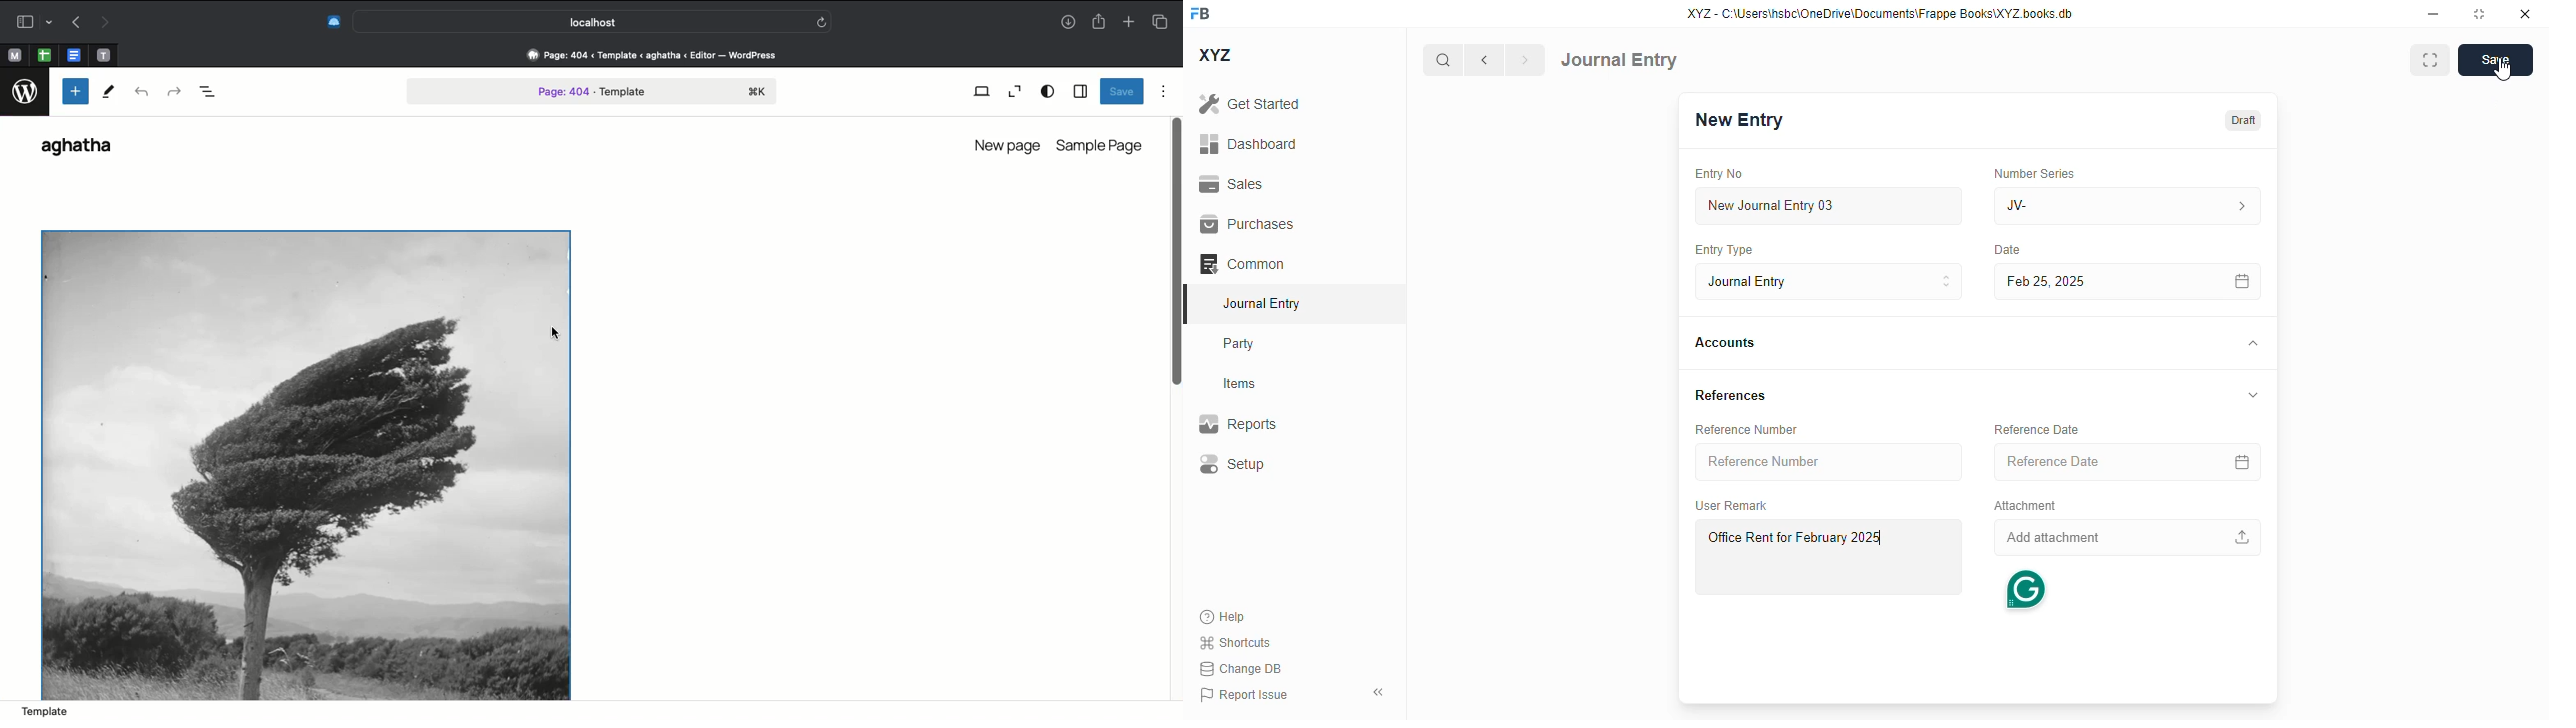  I want to click on search, so click(1442, 60).